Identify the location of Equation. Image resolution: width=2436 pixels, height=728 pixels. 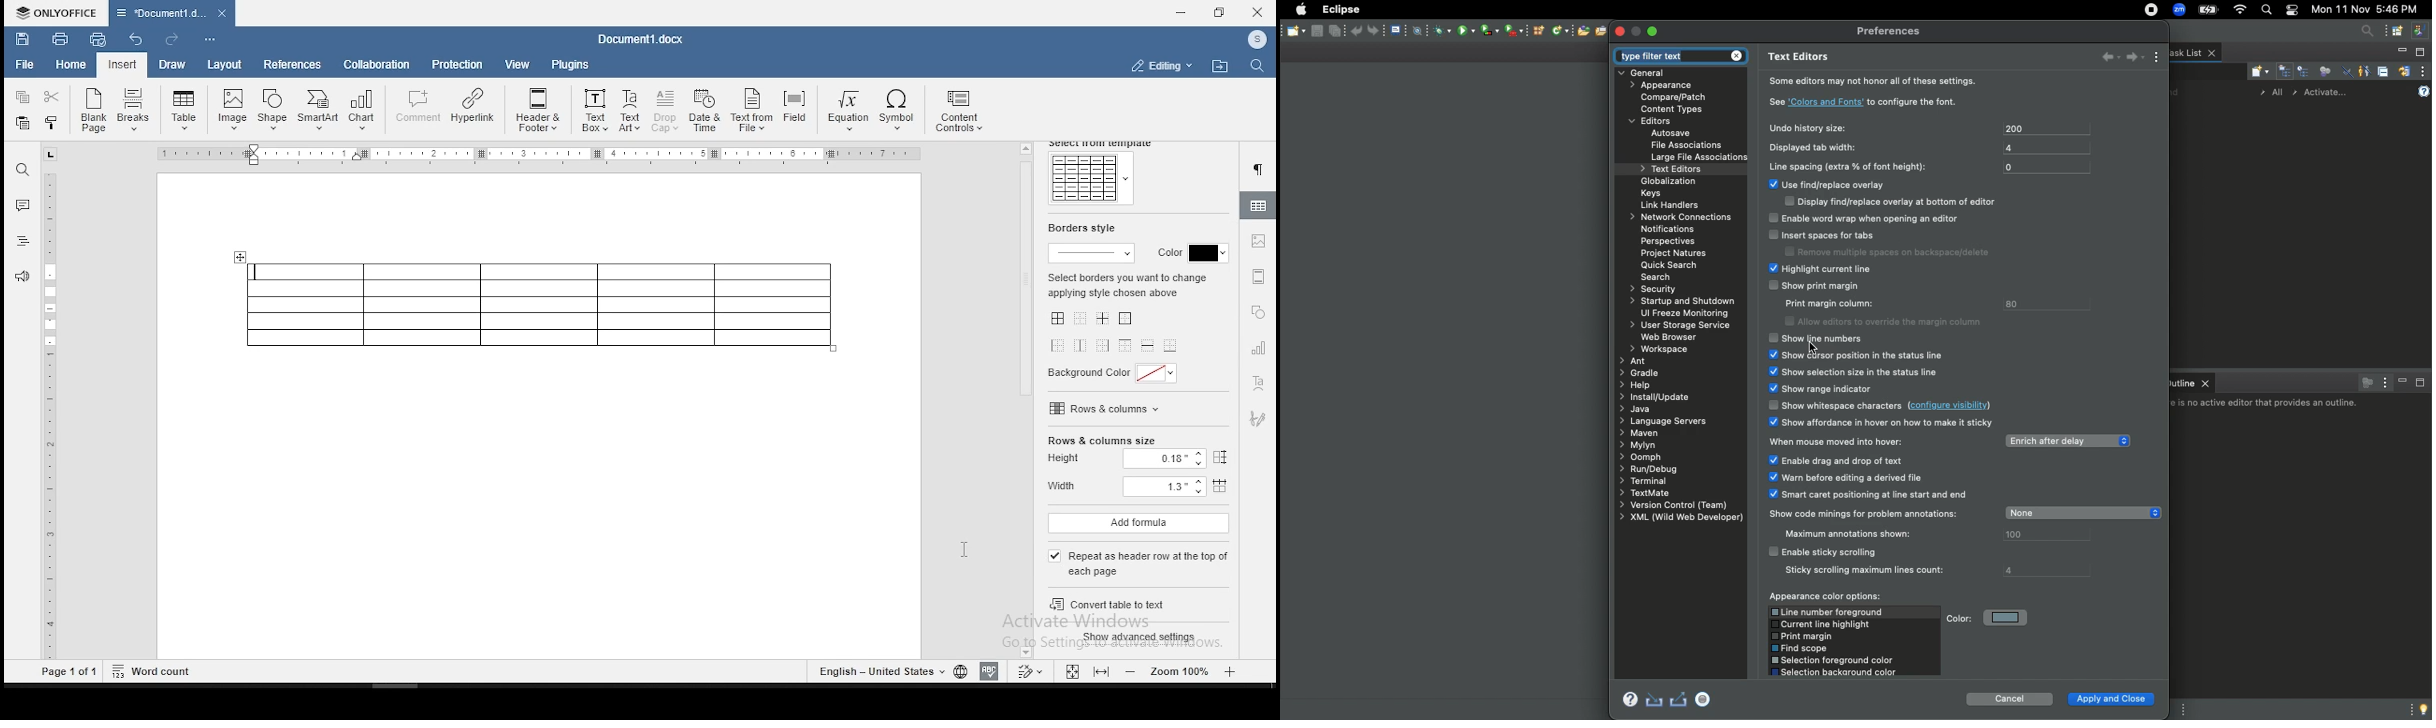
(845, 112).